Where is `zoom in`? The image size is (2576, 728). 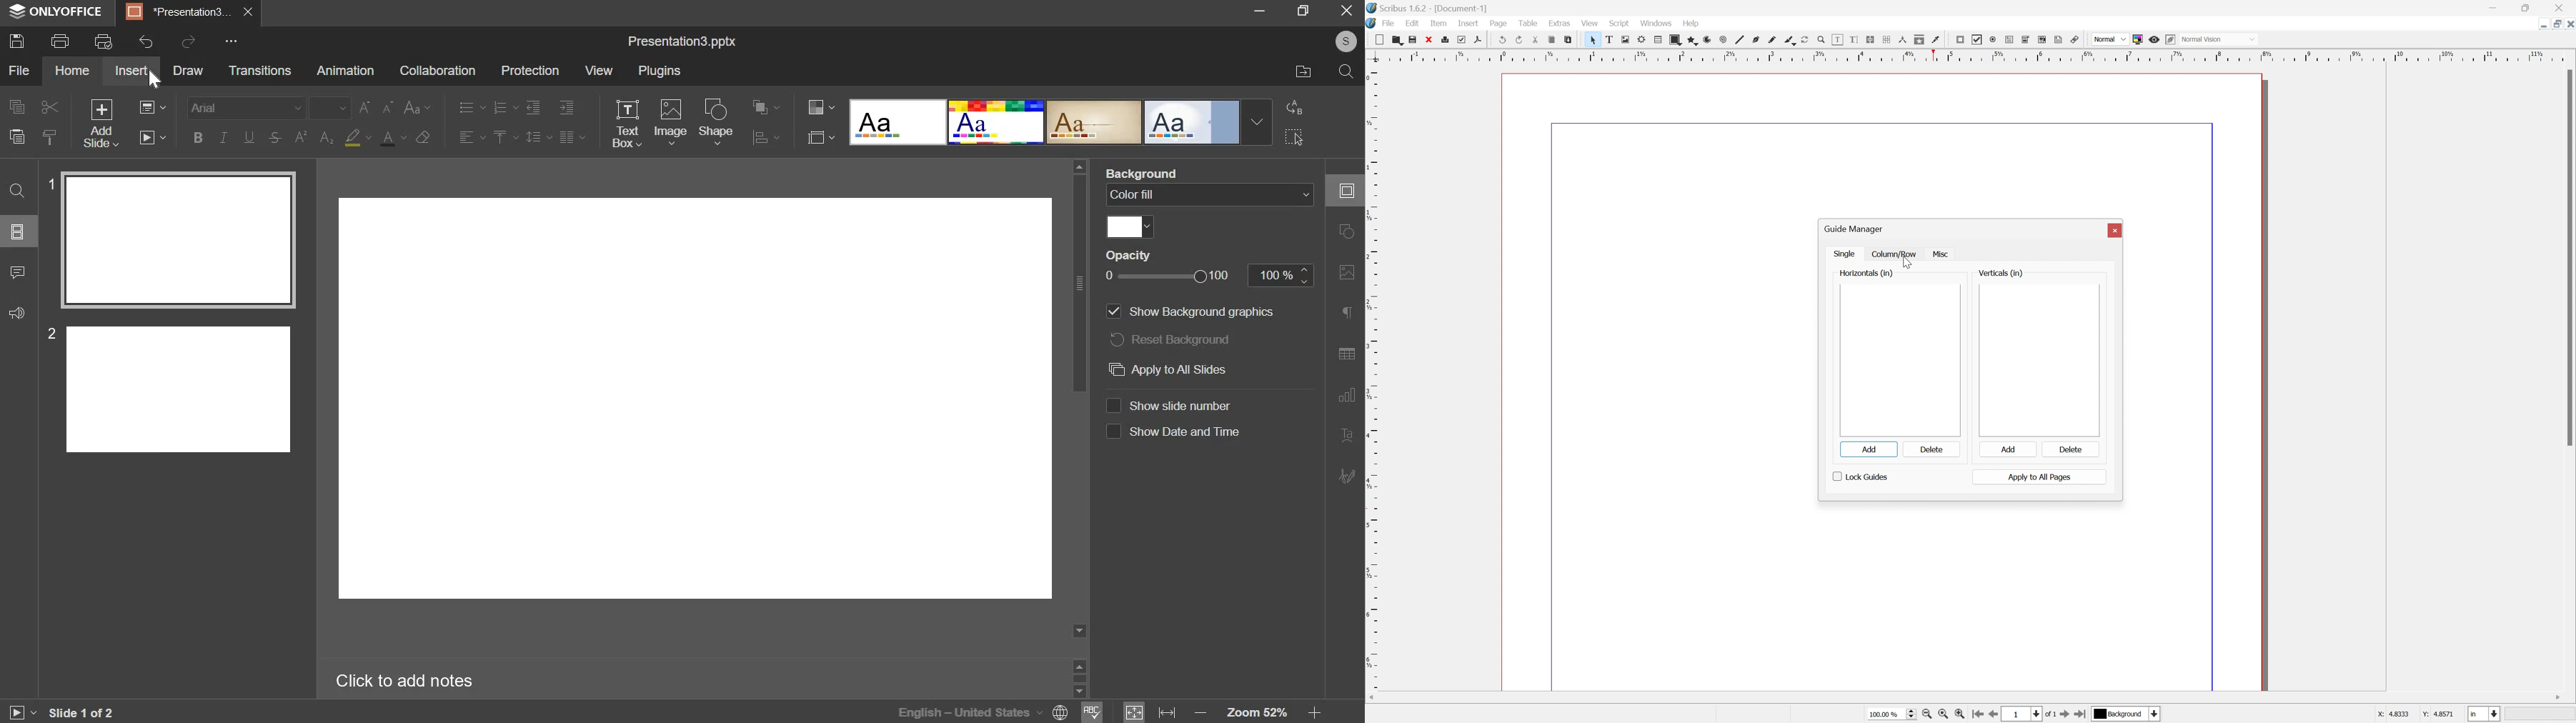
zoom in is located at coordinates (1961, 714).